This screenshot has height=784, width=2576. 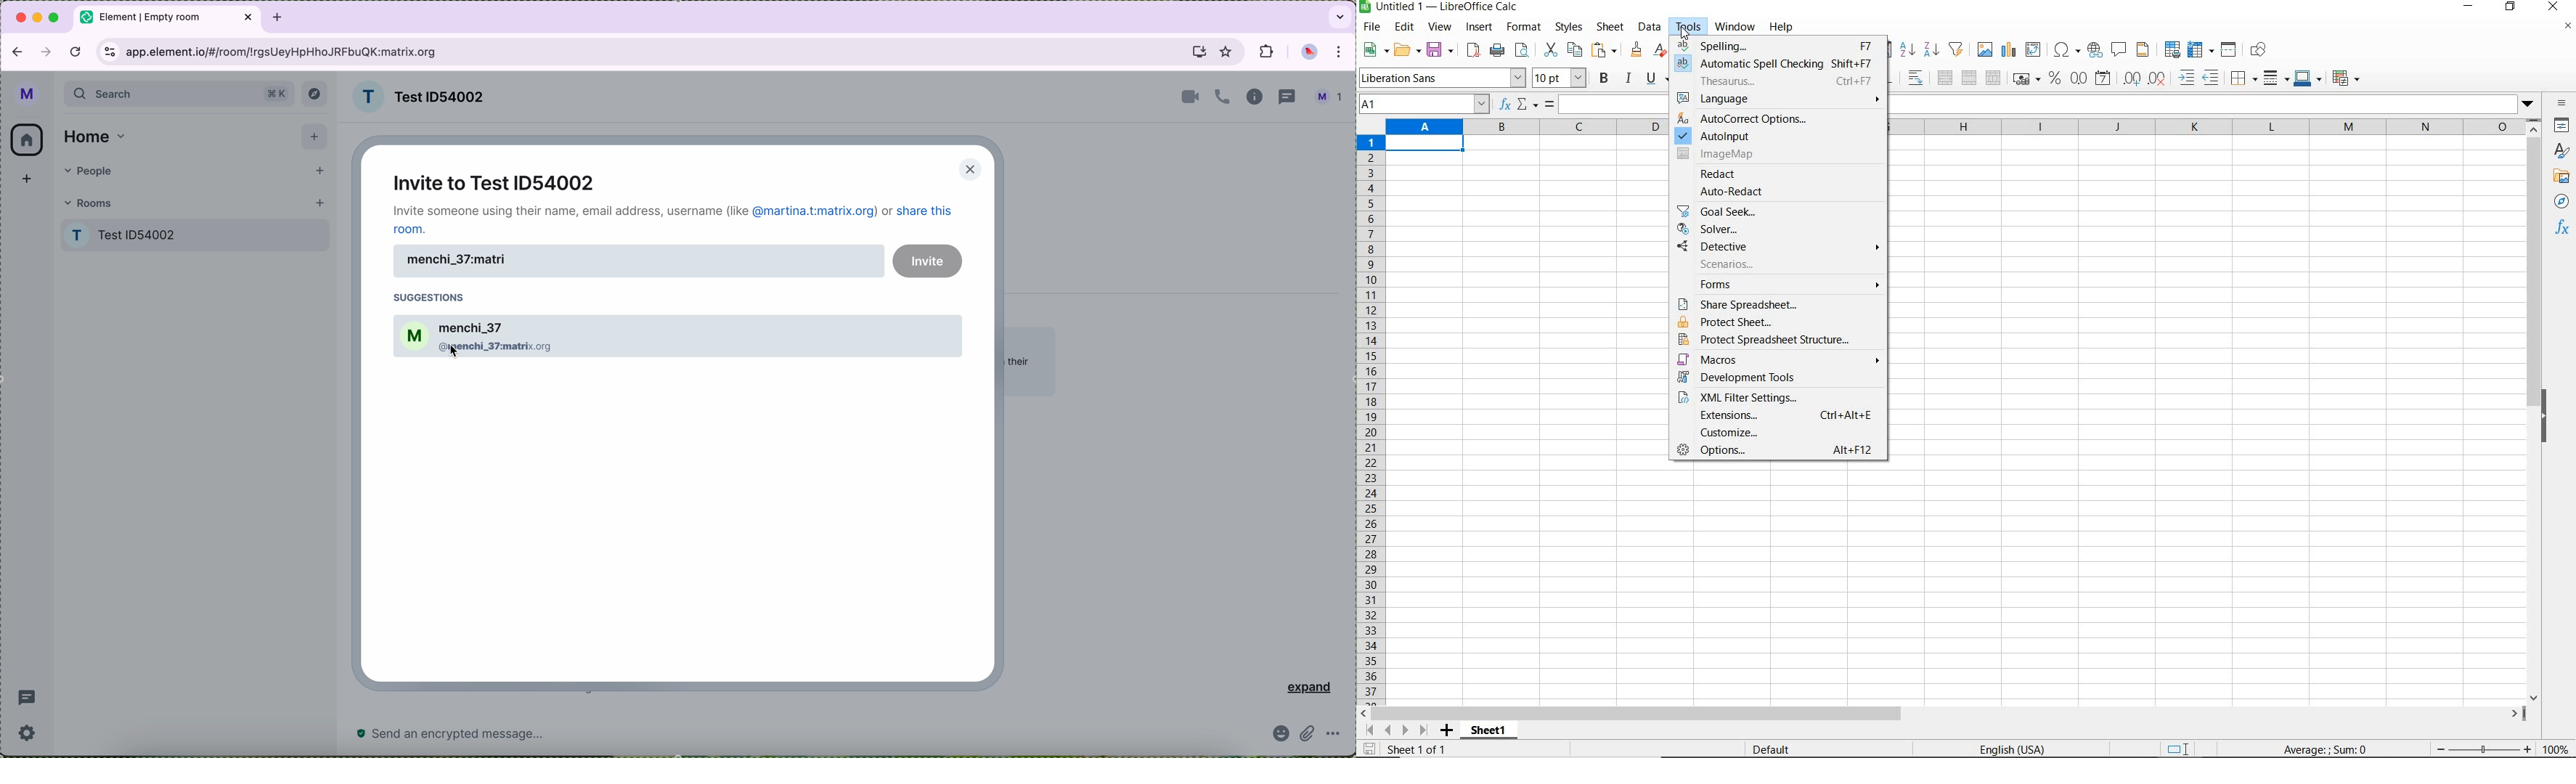 What do you see at coordinates (109, 51) in the screenshot?
I see `controls` at bounding box center [109, 51].